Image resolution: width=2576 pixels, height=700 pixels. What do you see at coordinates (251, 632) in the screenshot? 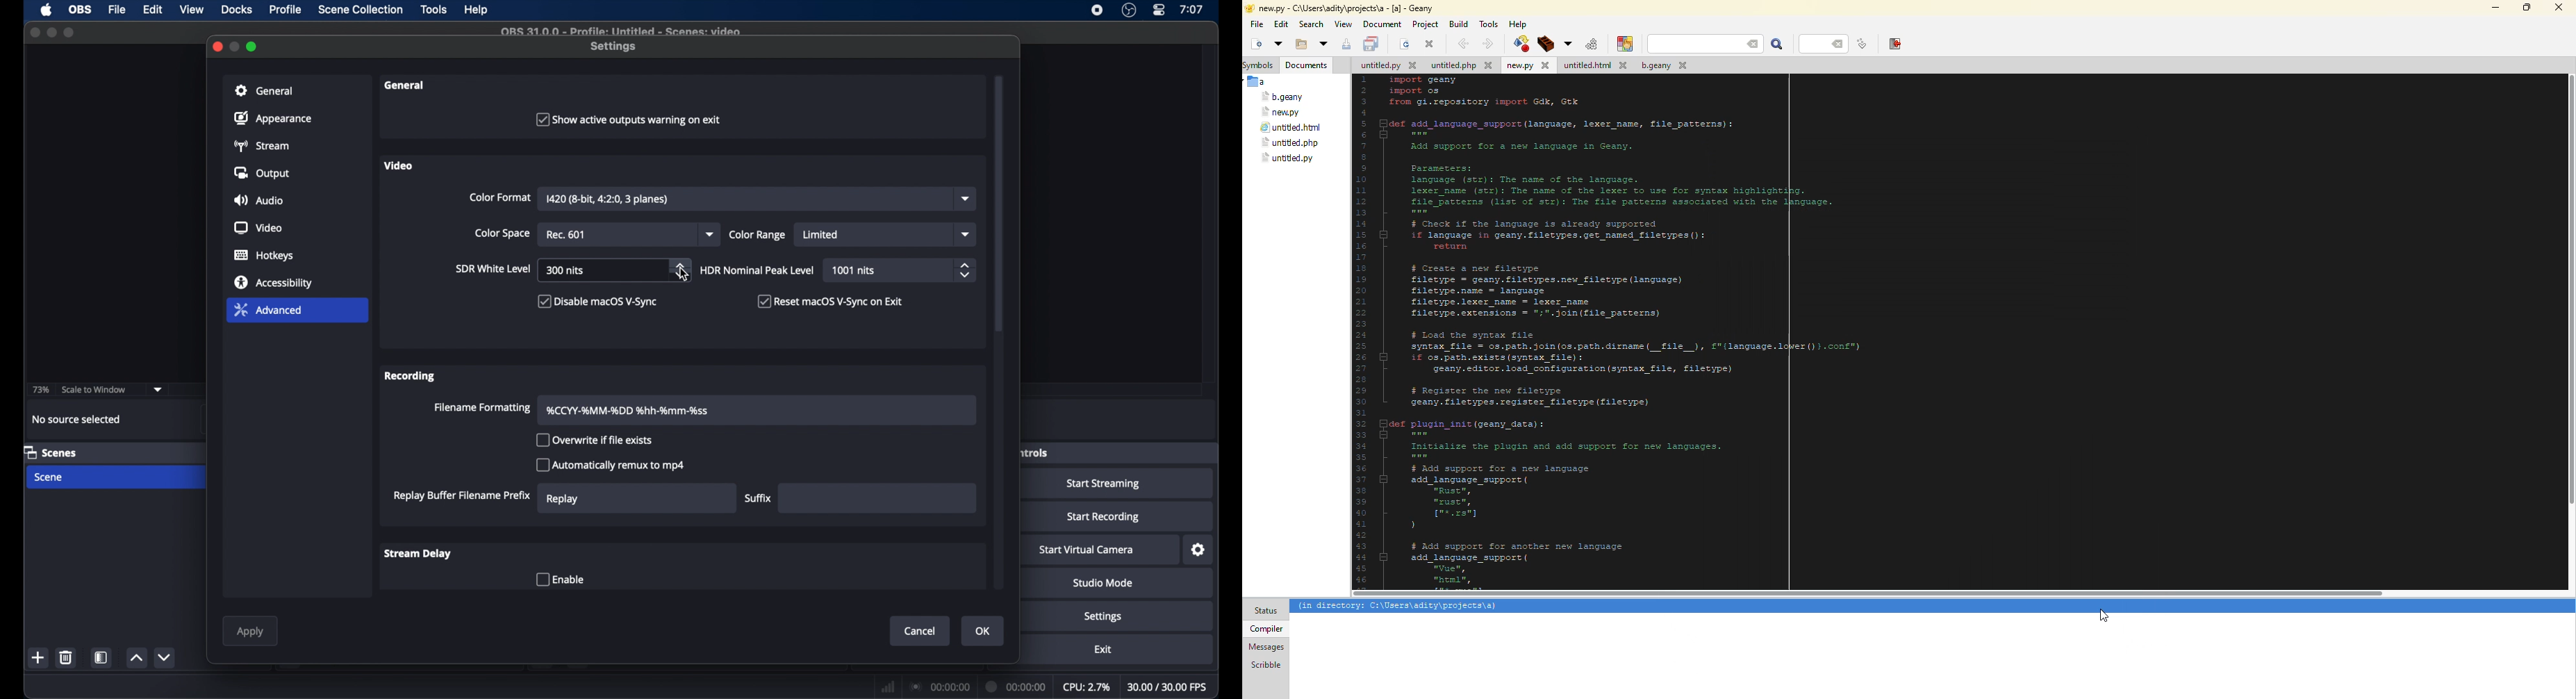
I see `apply` at bounding box center [251, 632].